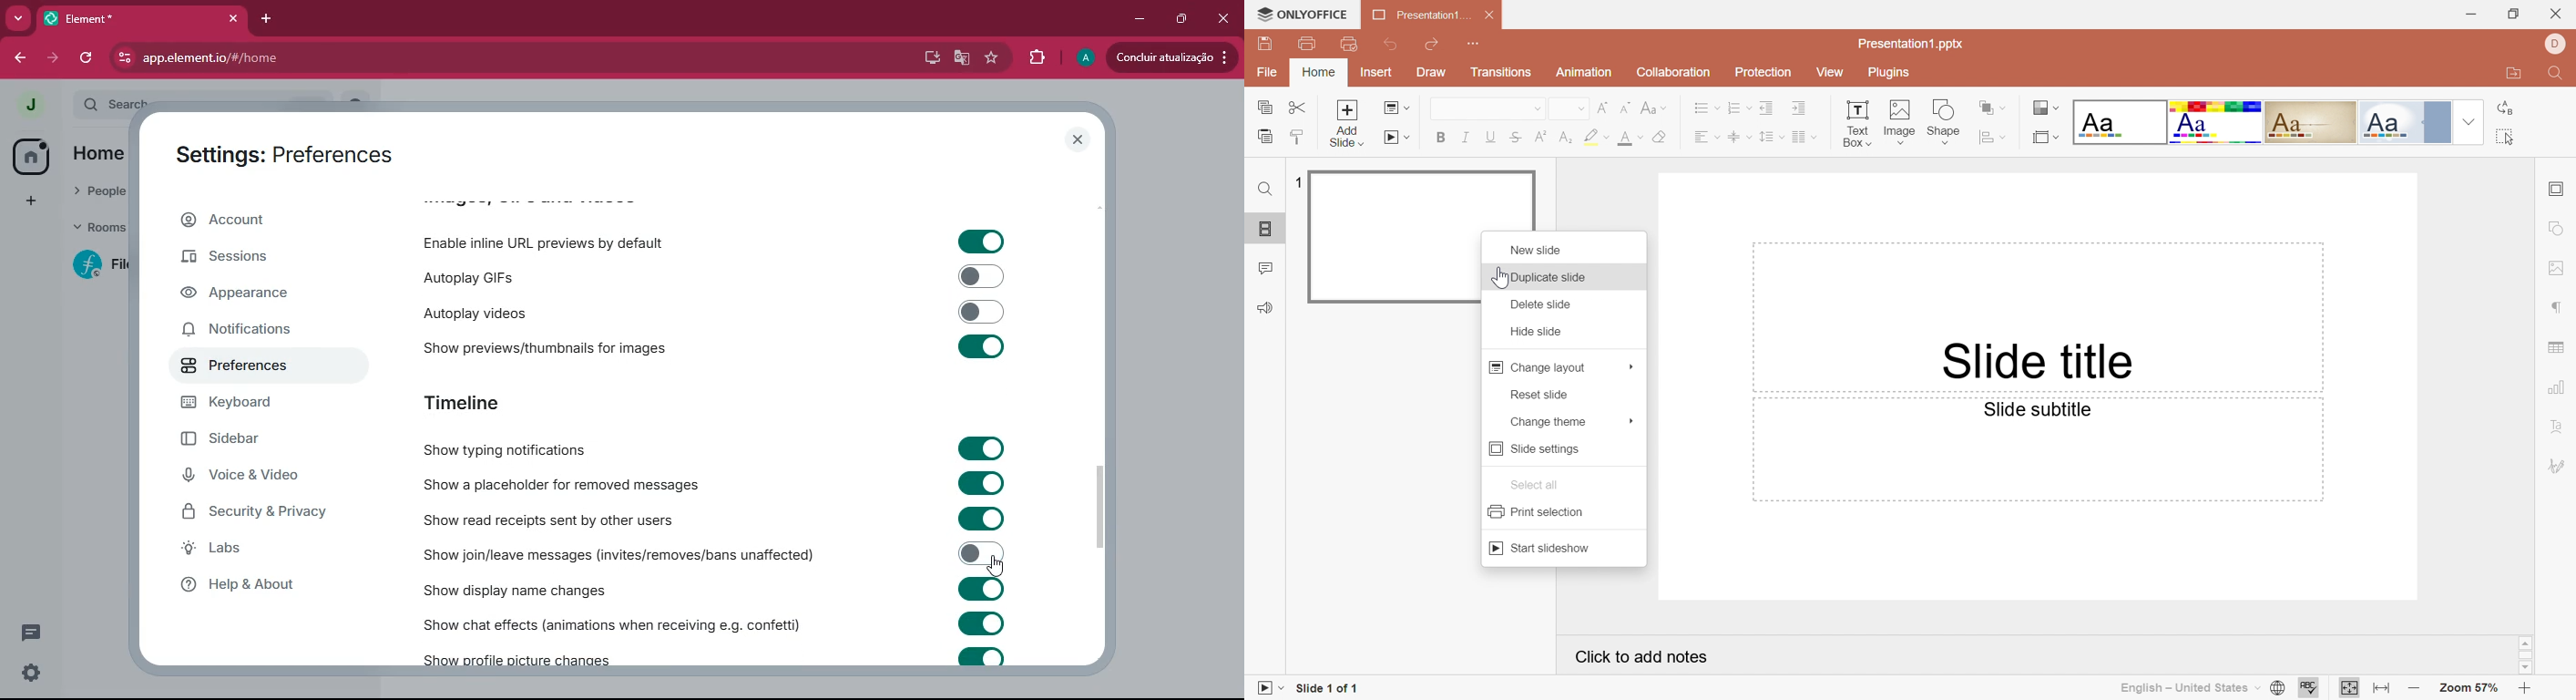  Describe the element at coordinates (1382, 72) in the screenshot. I see `Insert` at that location.